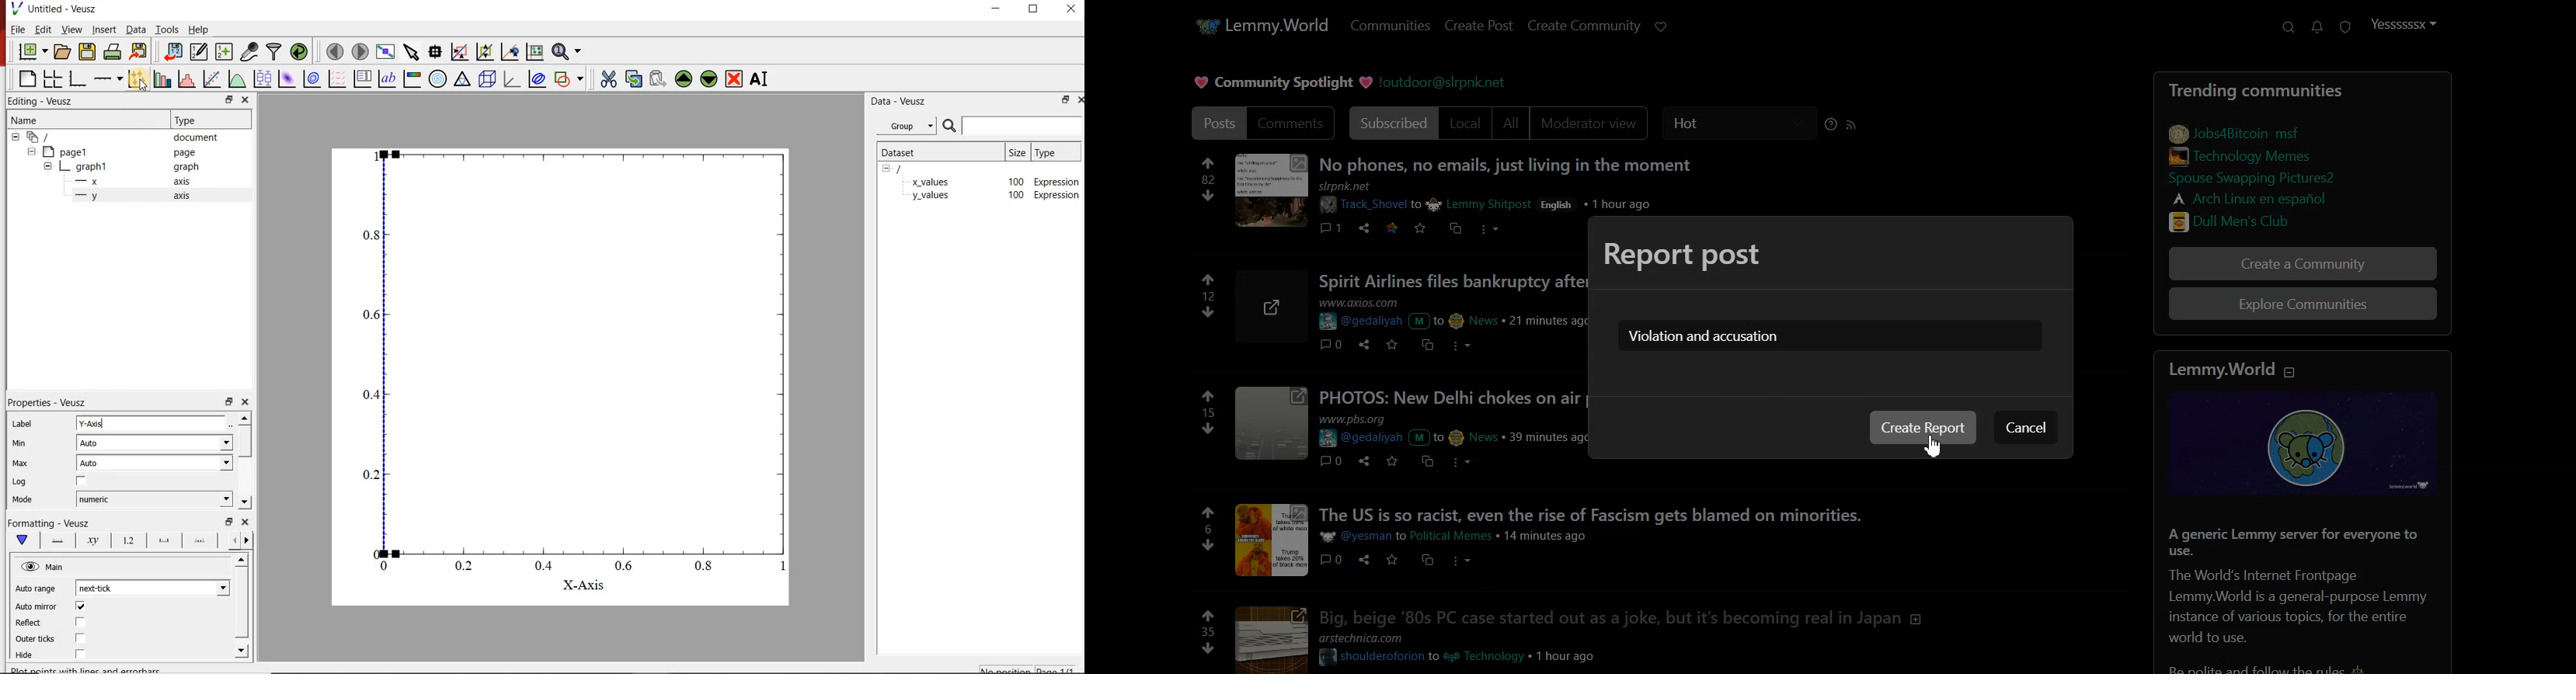 The height and width of the screenshot is (700, 2576). Describe the element at coordinates (1275, 307) in the screenshot. I see `image` at that location.